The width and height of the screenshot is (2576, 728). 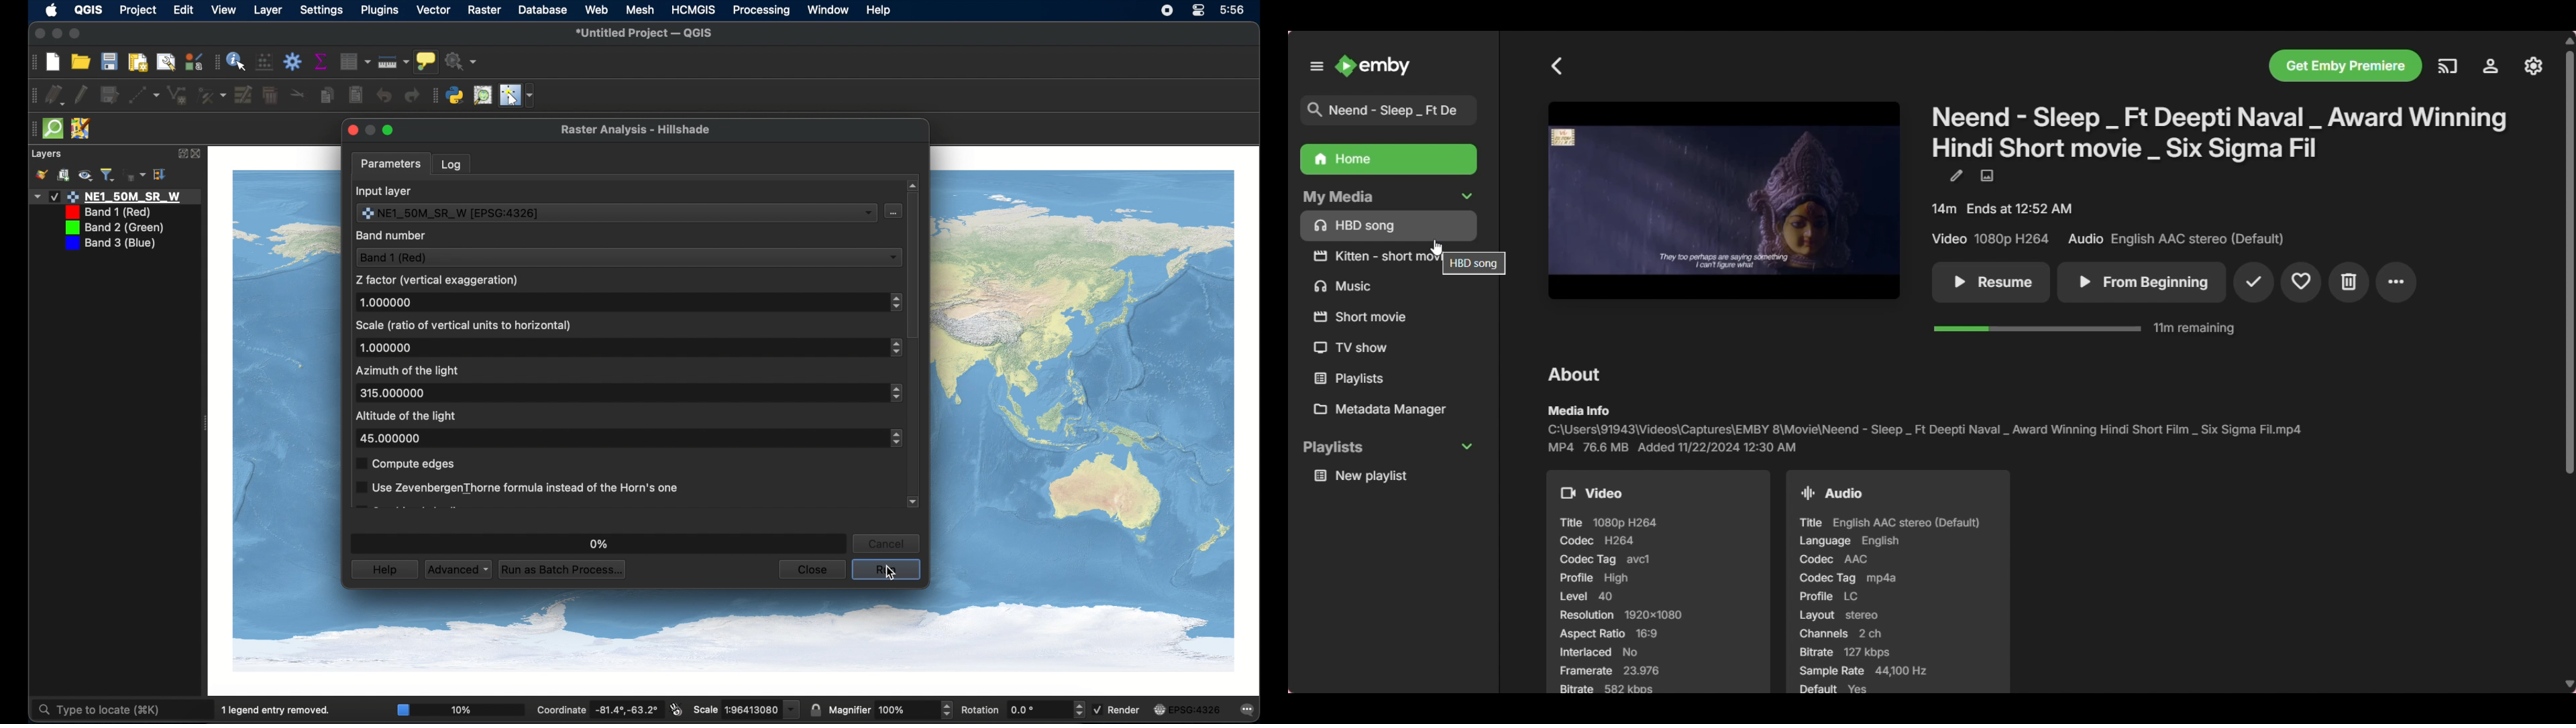 I want to click on , so click(x=1363, y=316).